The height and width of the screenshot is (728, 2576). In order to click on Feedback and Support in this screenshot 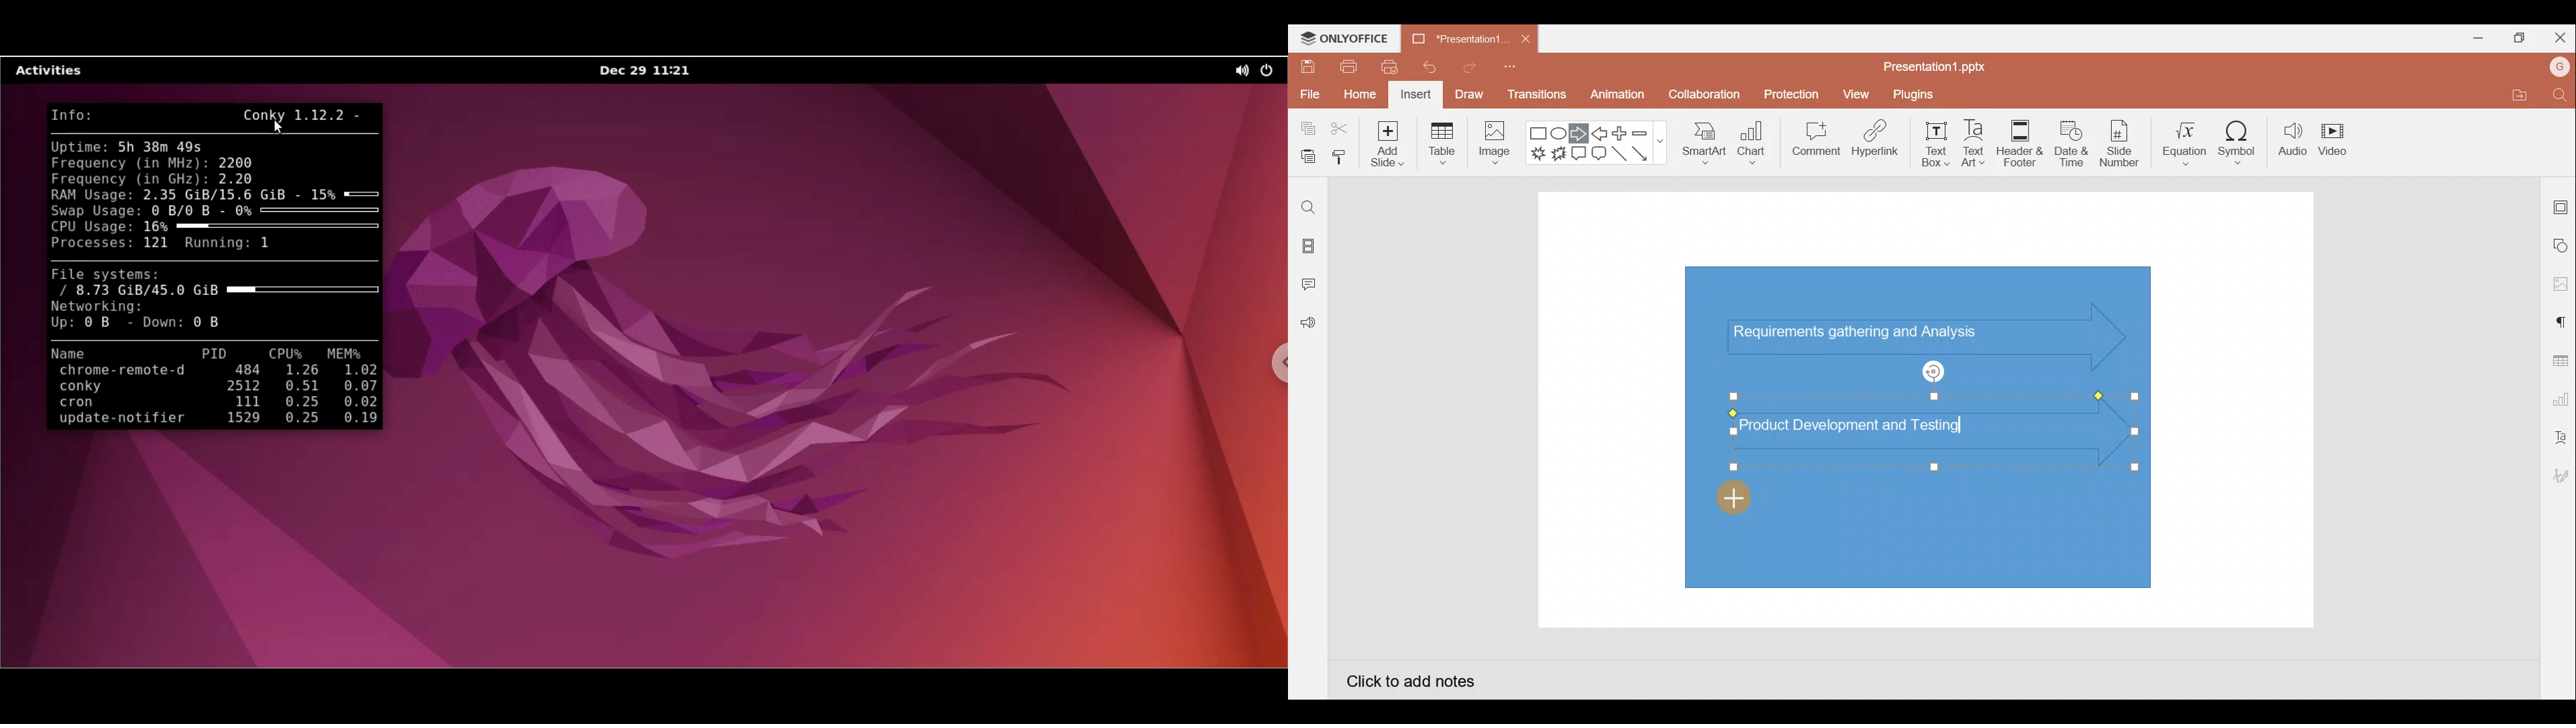, I will do `click(1307, 326)`.